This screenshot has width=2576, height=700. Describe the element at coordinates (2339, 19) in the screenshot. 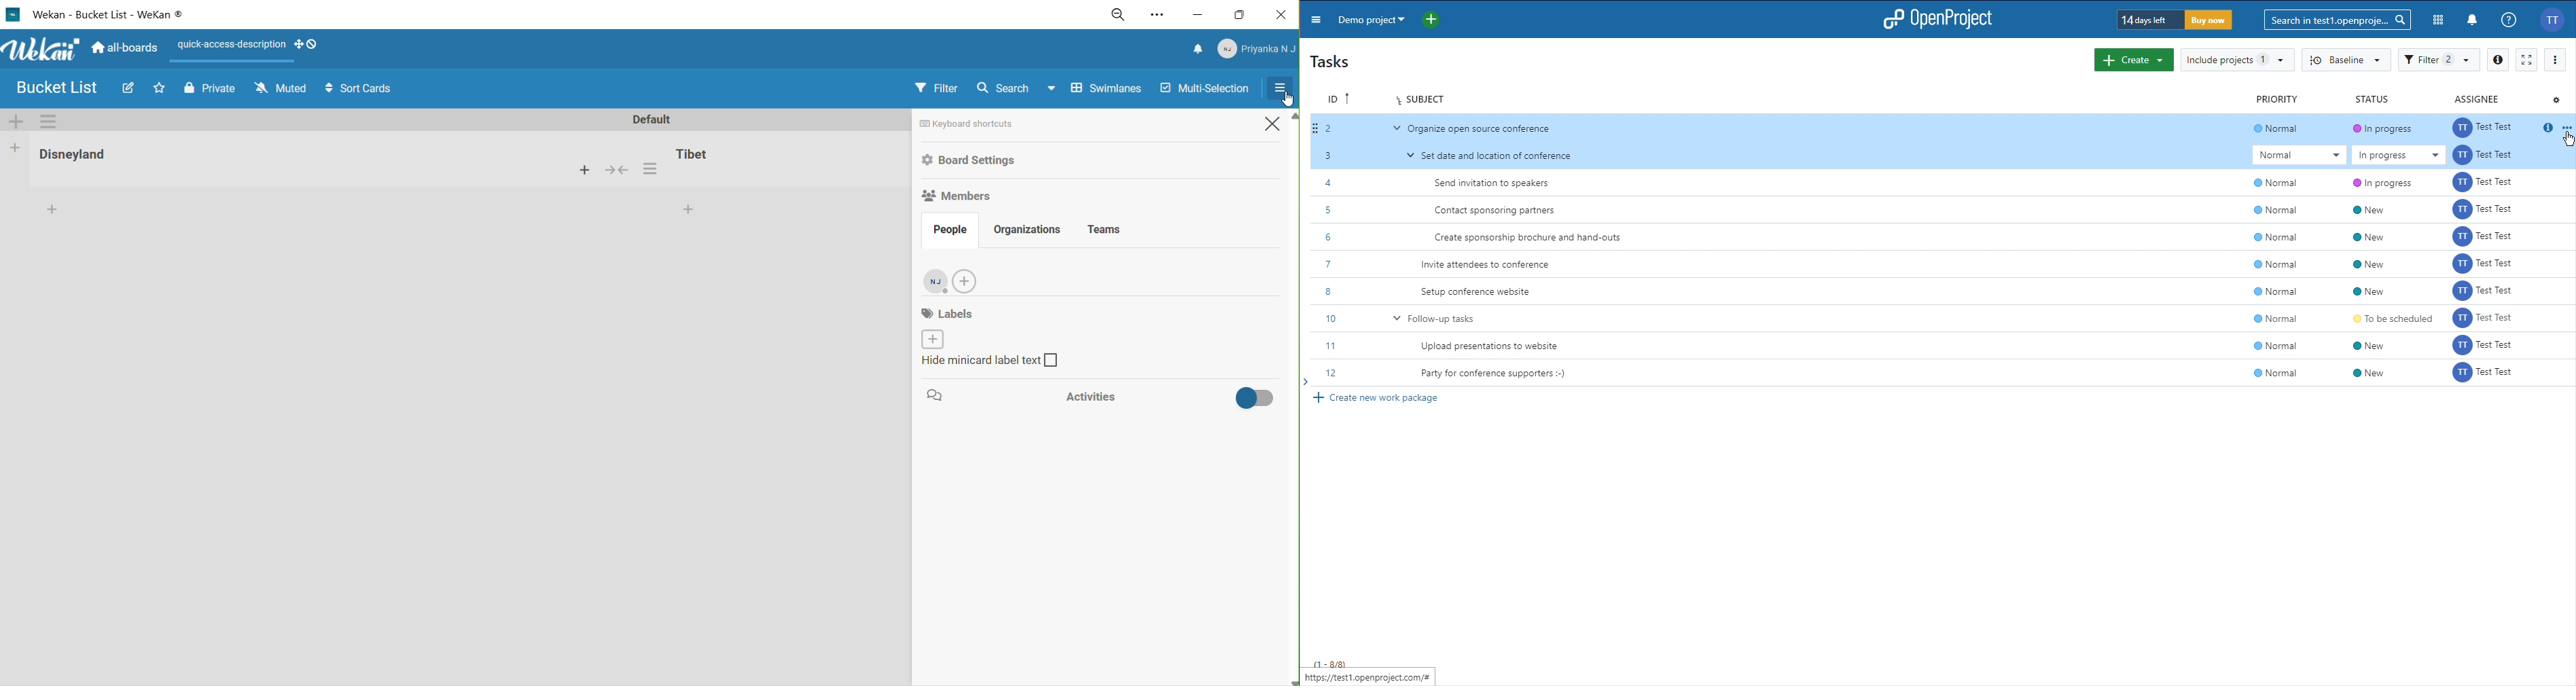

I see `Search bar` at that location.